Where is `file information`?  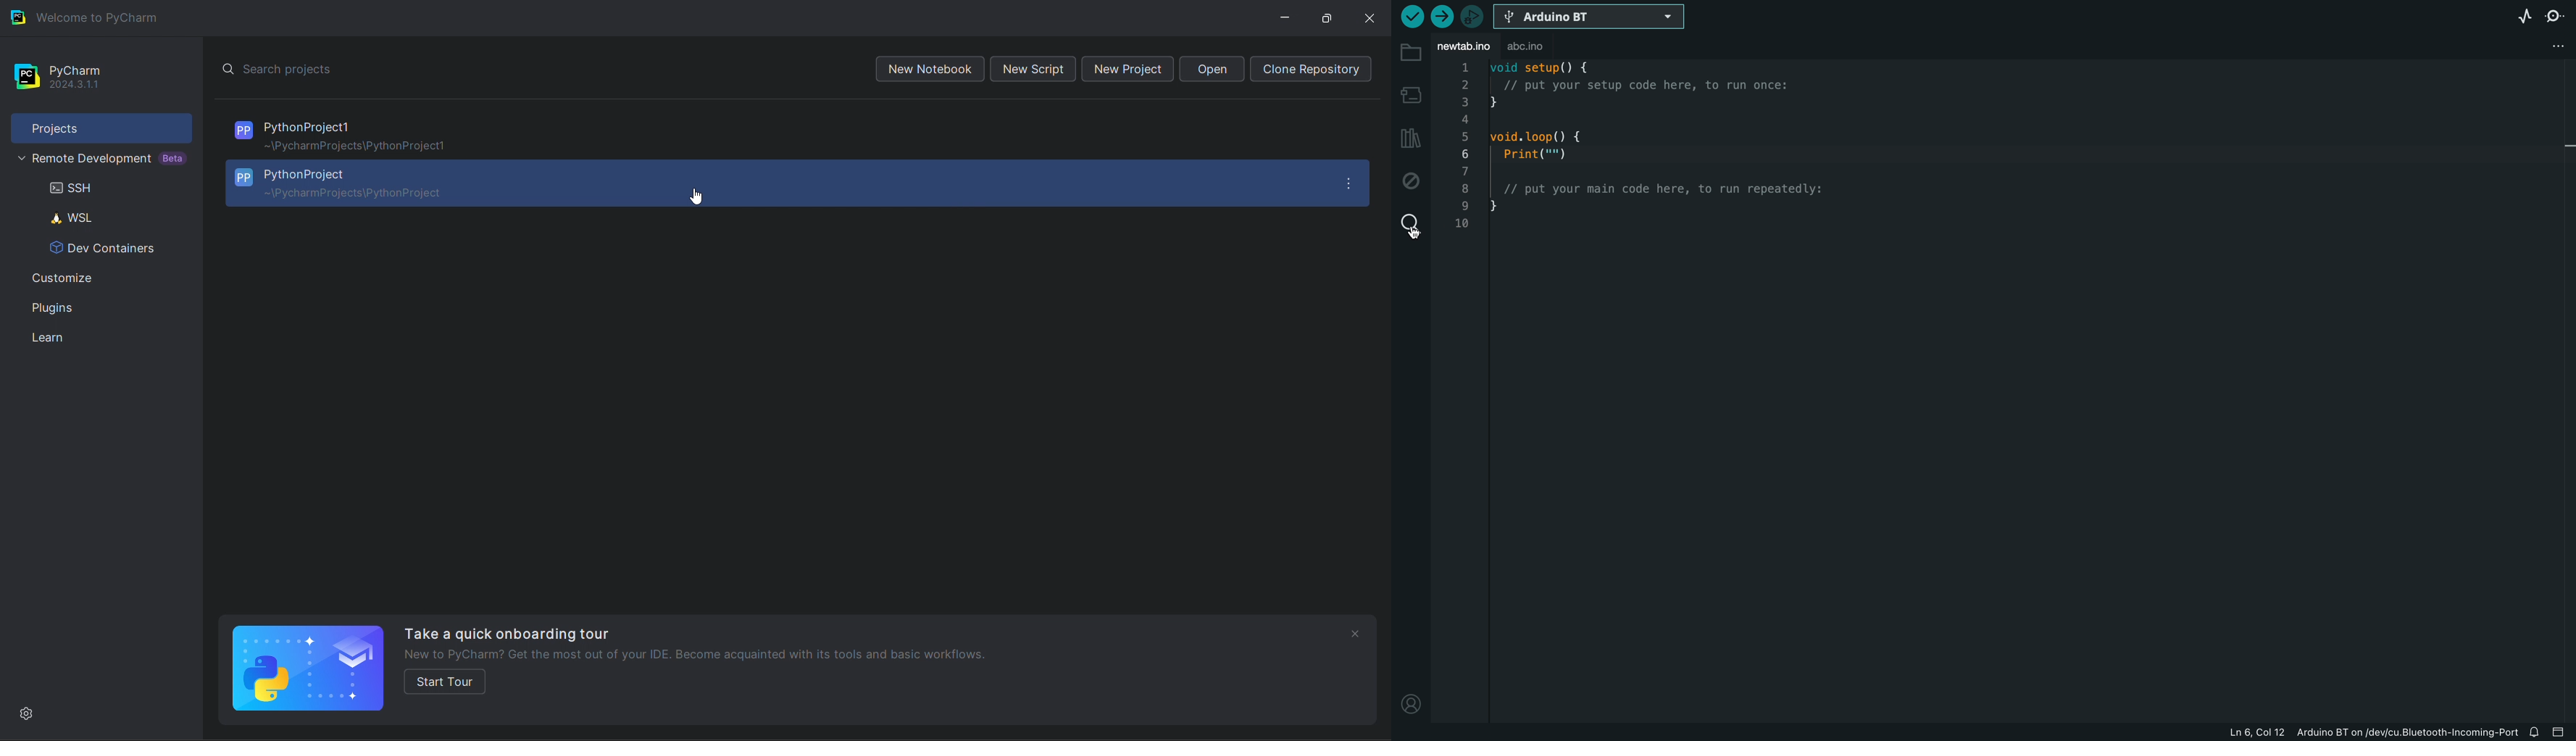
file information is located at coordinates (2333, 731).